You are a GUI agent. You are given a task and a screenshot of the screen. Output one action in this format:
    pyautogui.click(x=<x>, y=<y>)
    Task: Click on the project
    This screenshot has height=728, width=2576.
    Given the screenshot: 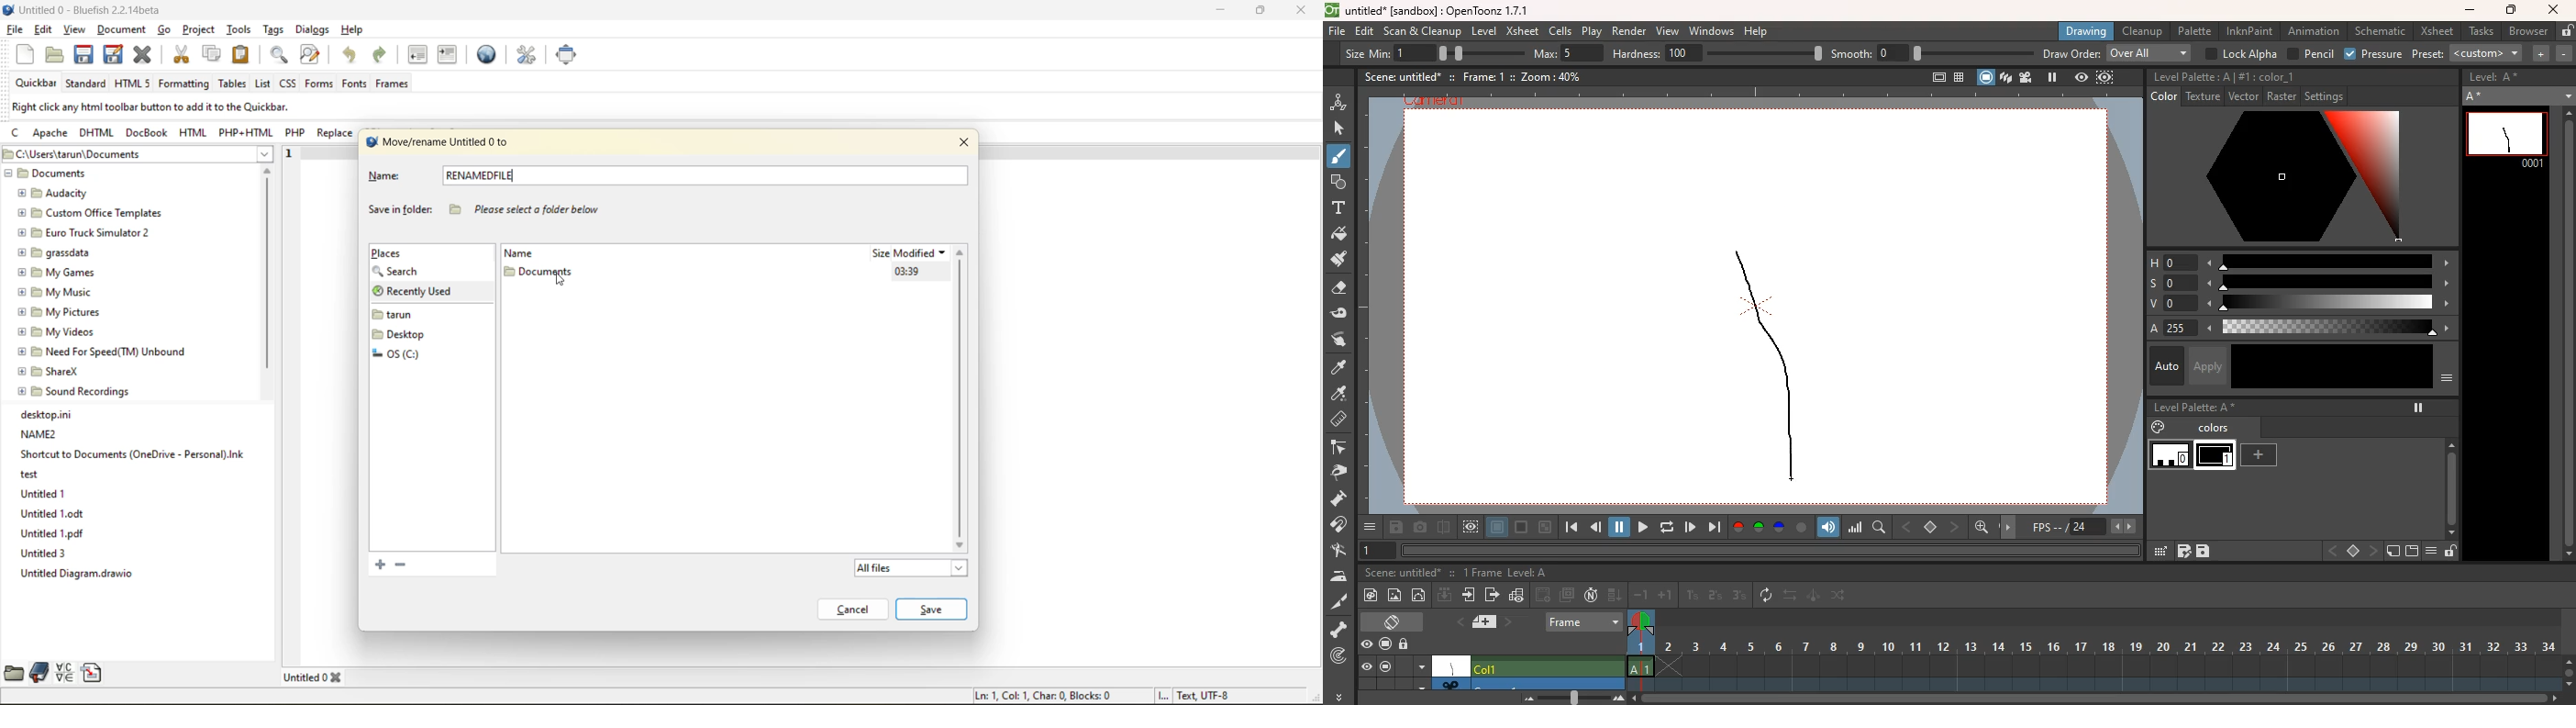 What is the action you would take?
    pyautogui.click(x=201, y=31)
    